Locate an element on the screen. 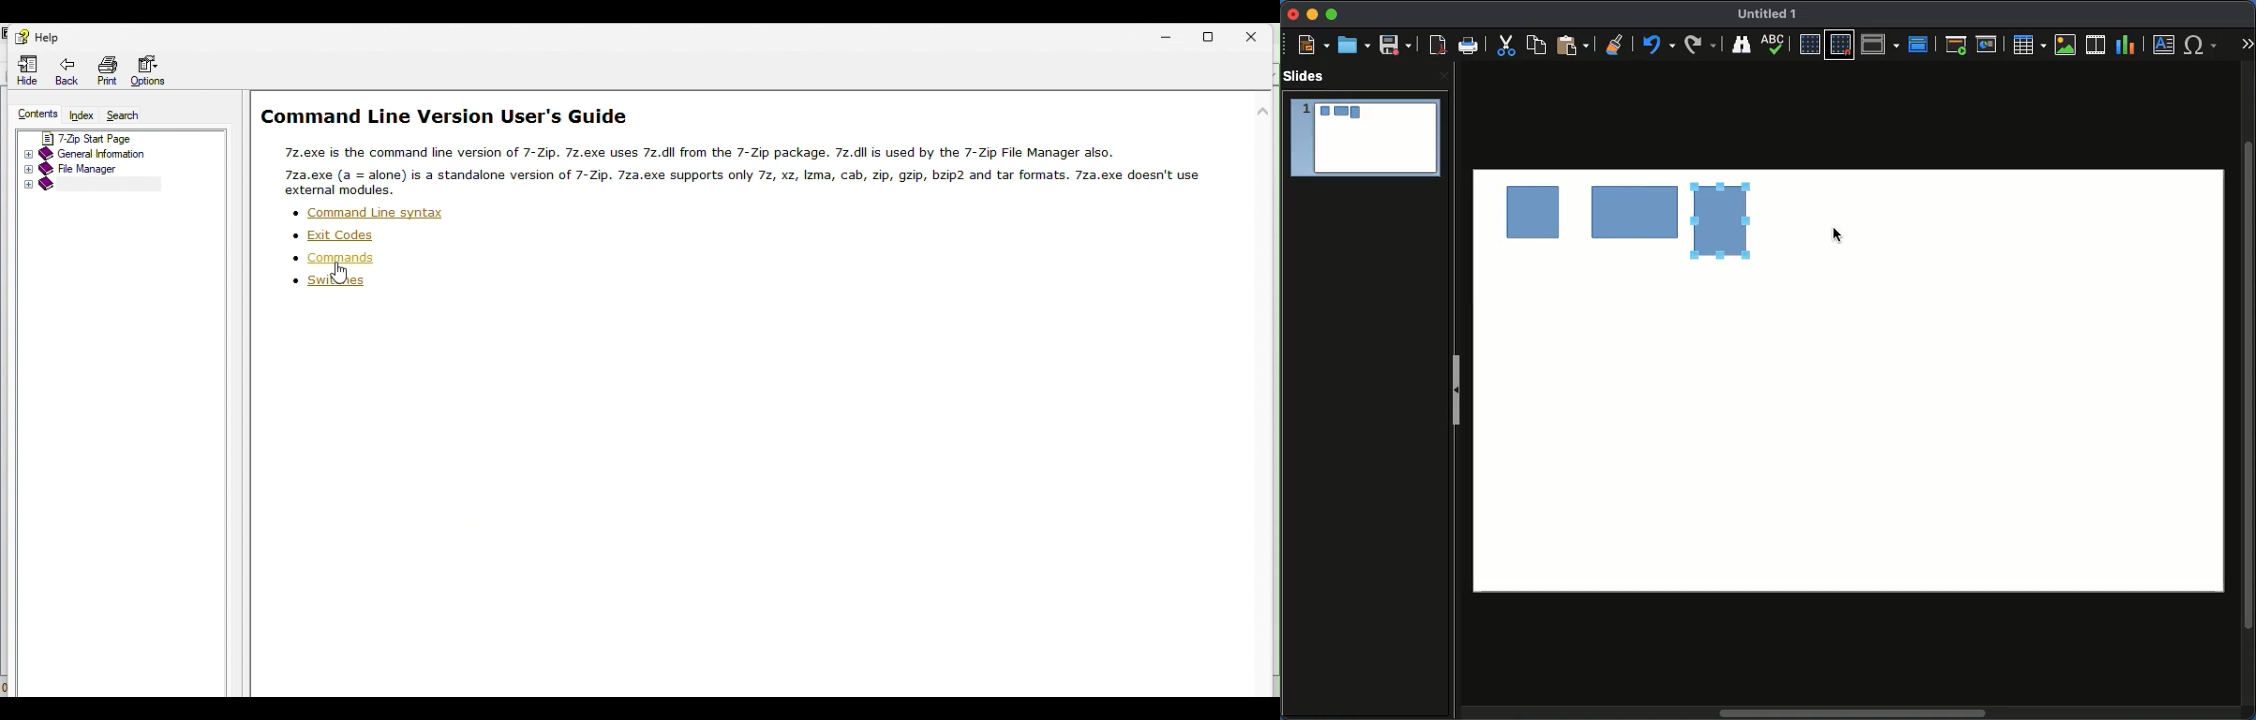  Selected ungrouped items is located at coordinates (1723, 220).